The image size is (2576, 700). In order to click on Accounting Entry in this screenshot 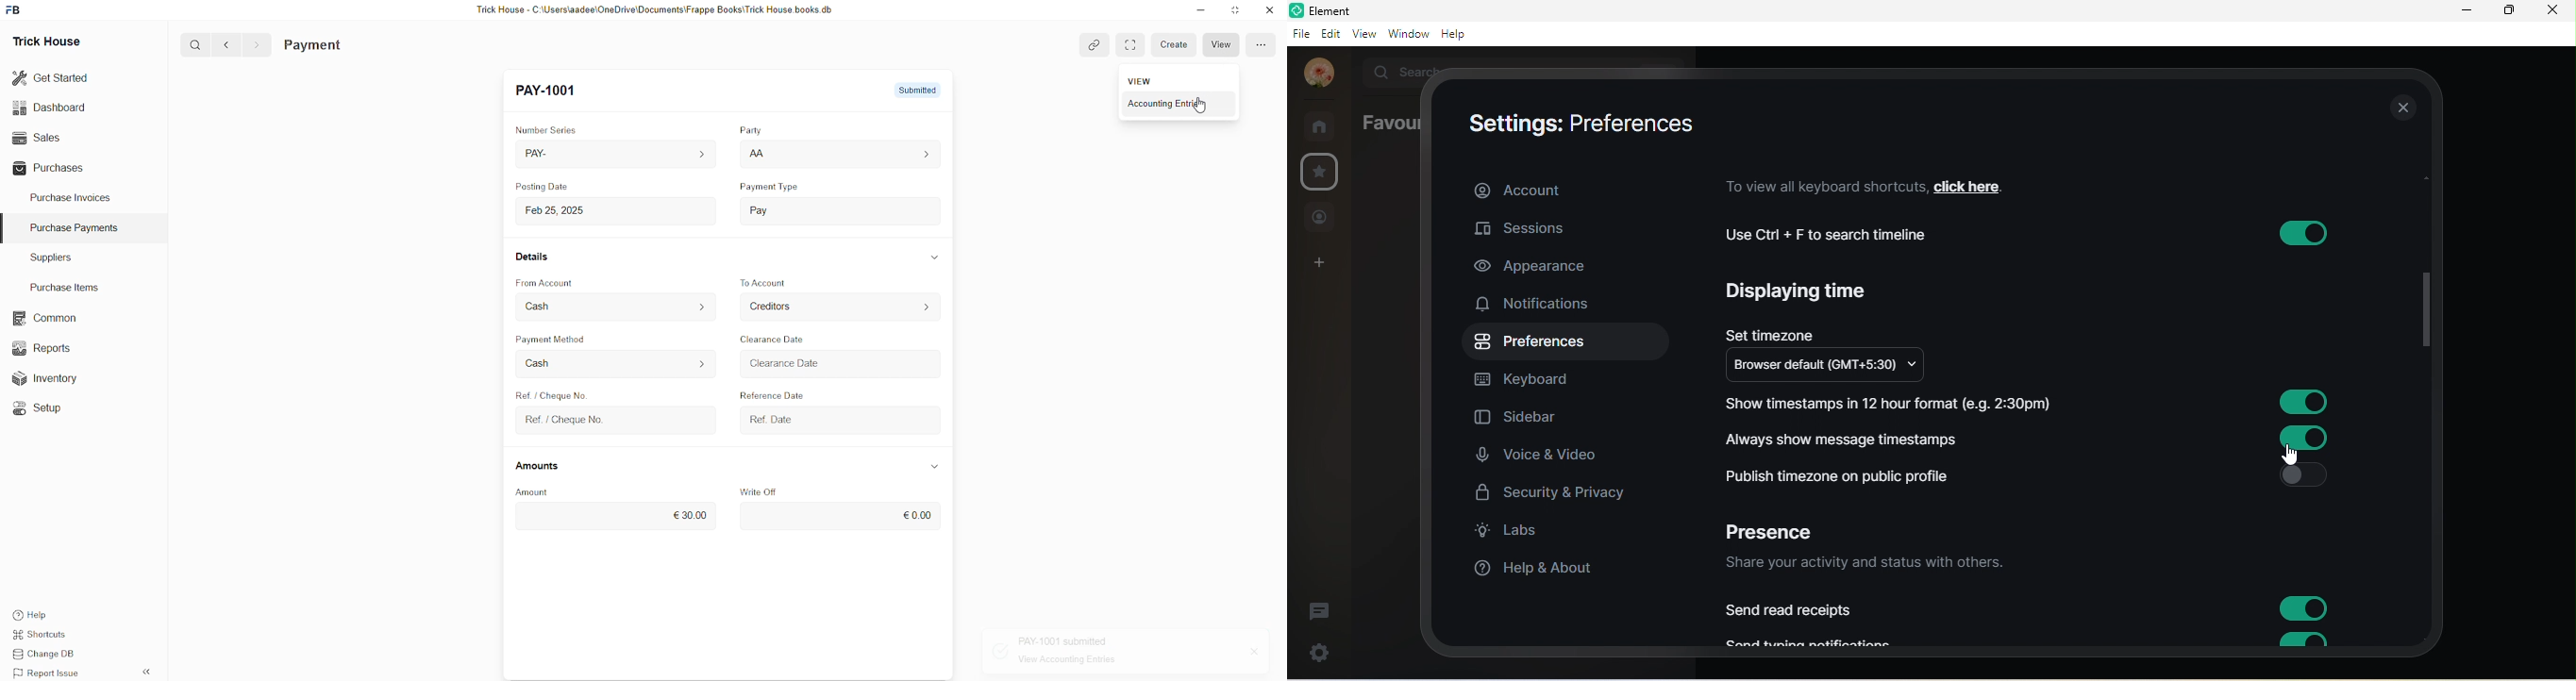, I will do `click(1188, 105)`.